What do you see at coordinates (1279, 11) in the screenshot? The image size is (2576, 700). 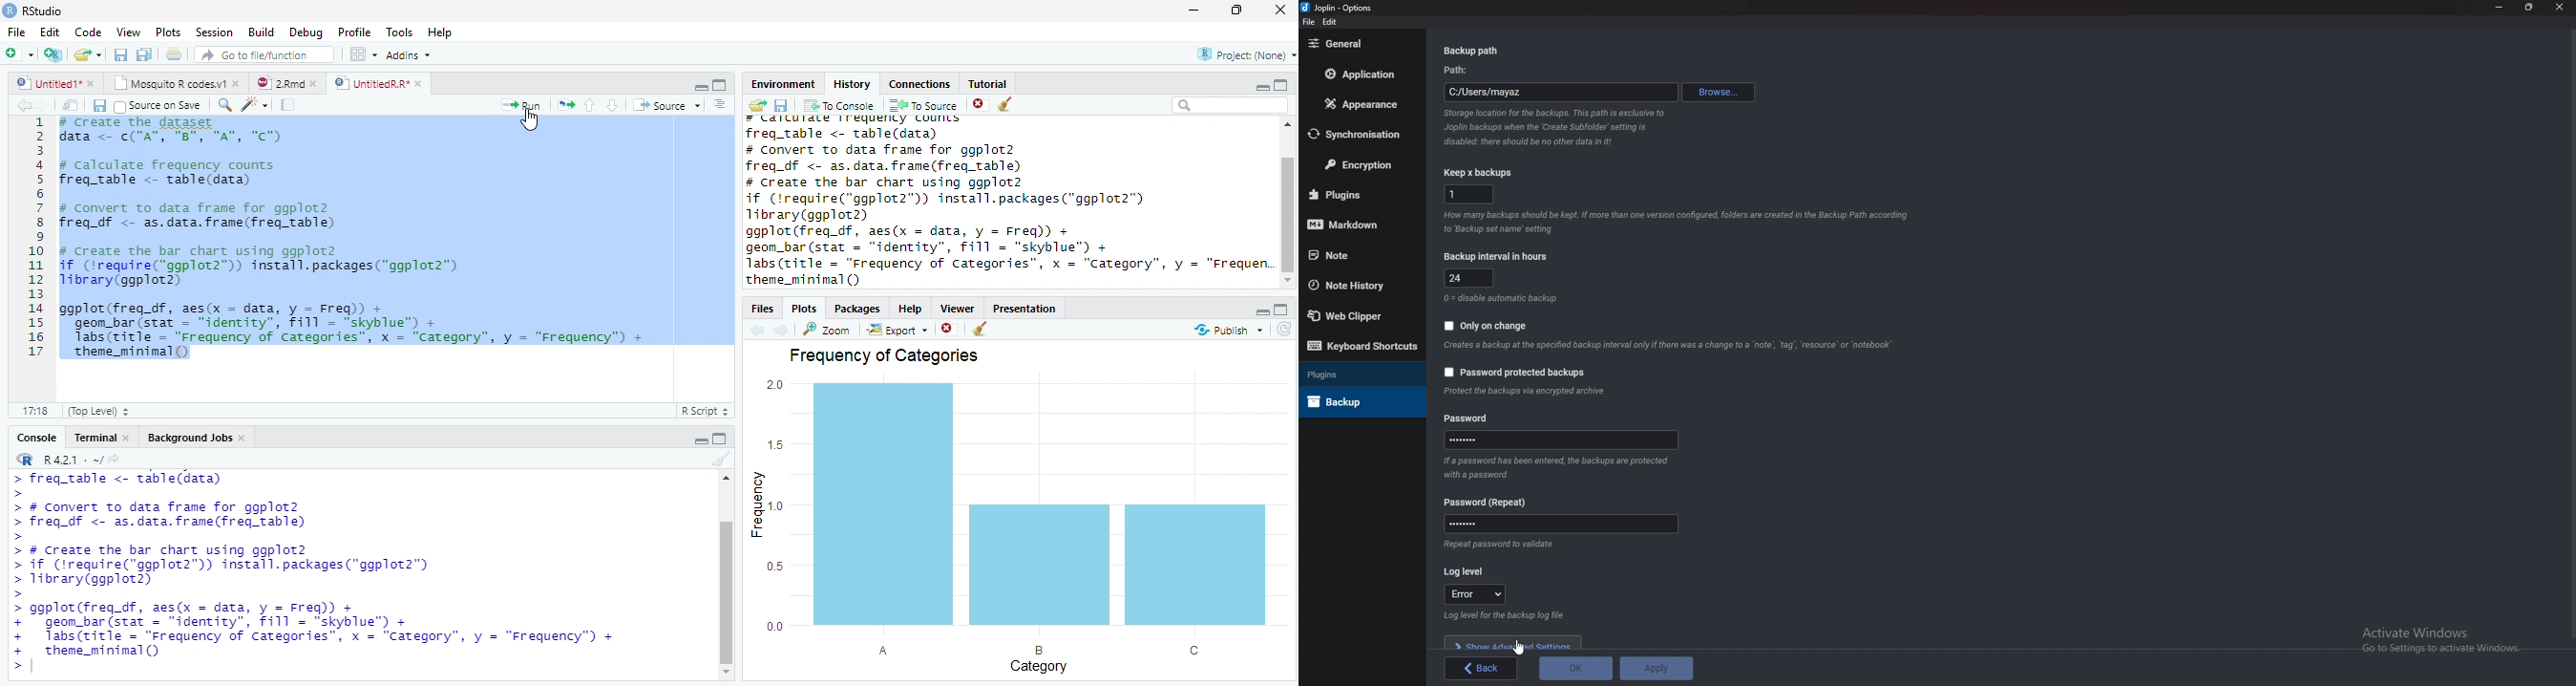 I see `Close` at bounding box center [1279, 11].